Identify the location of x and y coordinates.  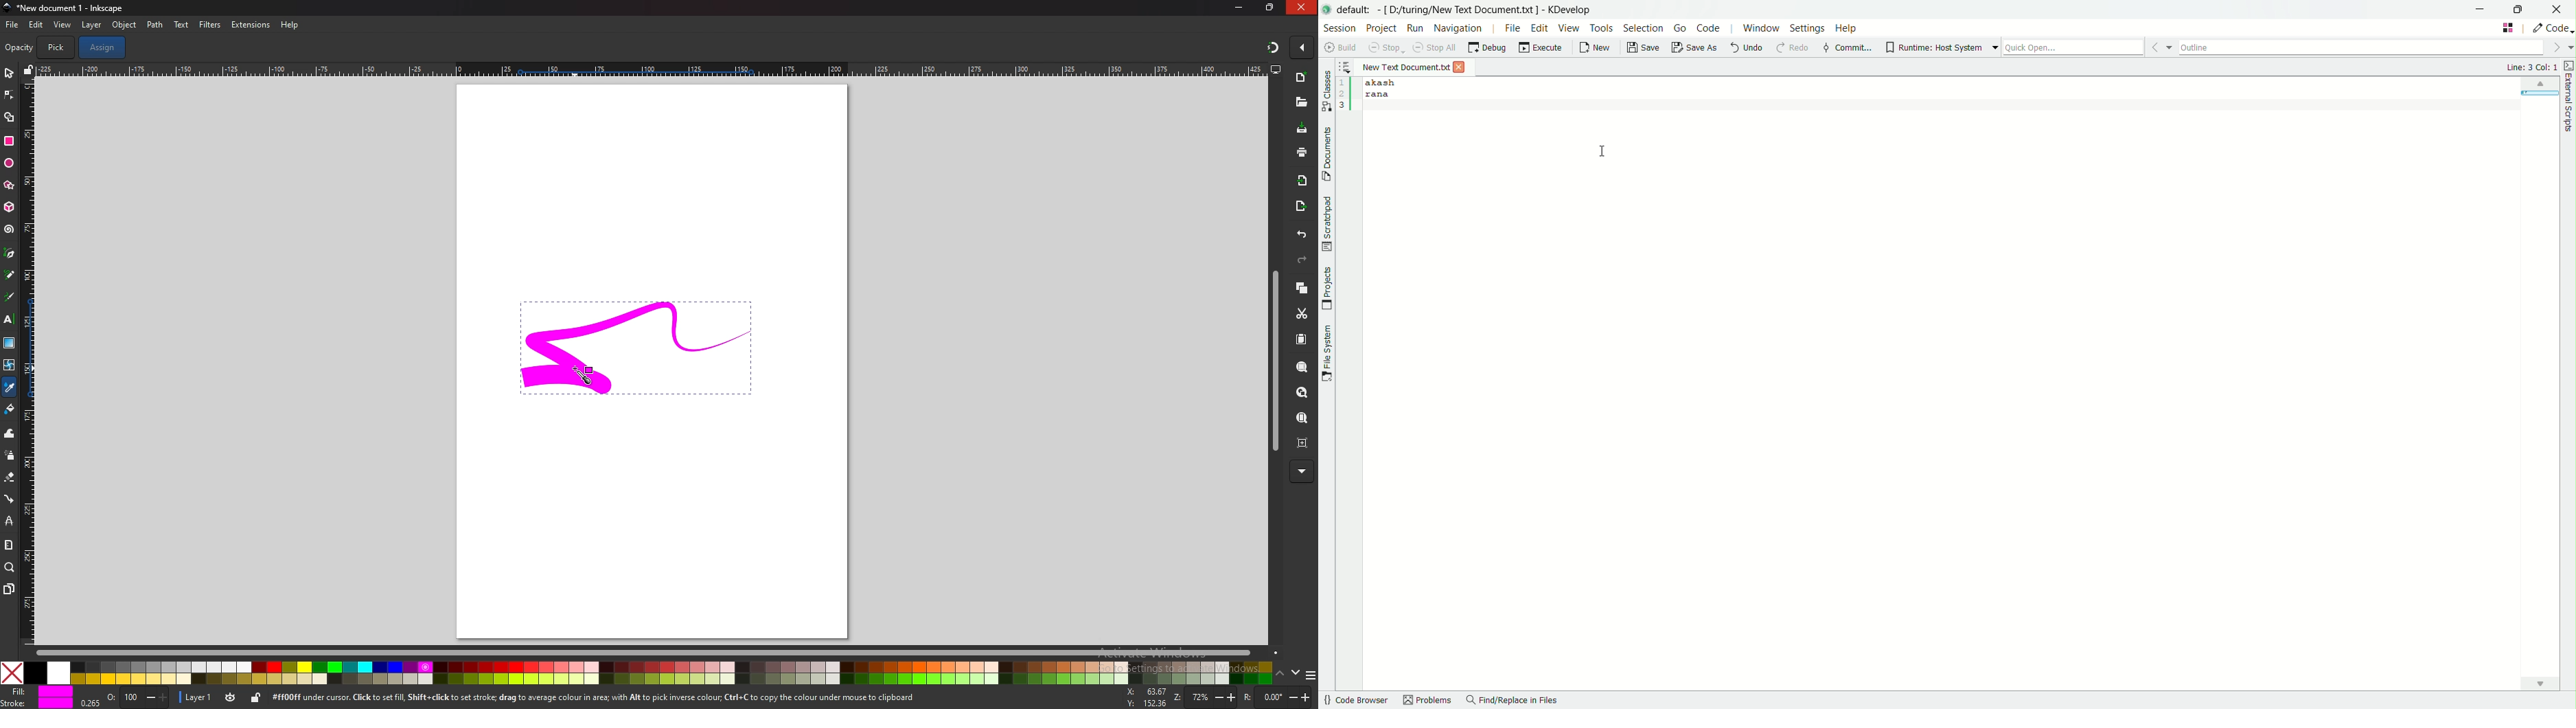
(1146, 697).